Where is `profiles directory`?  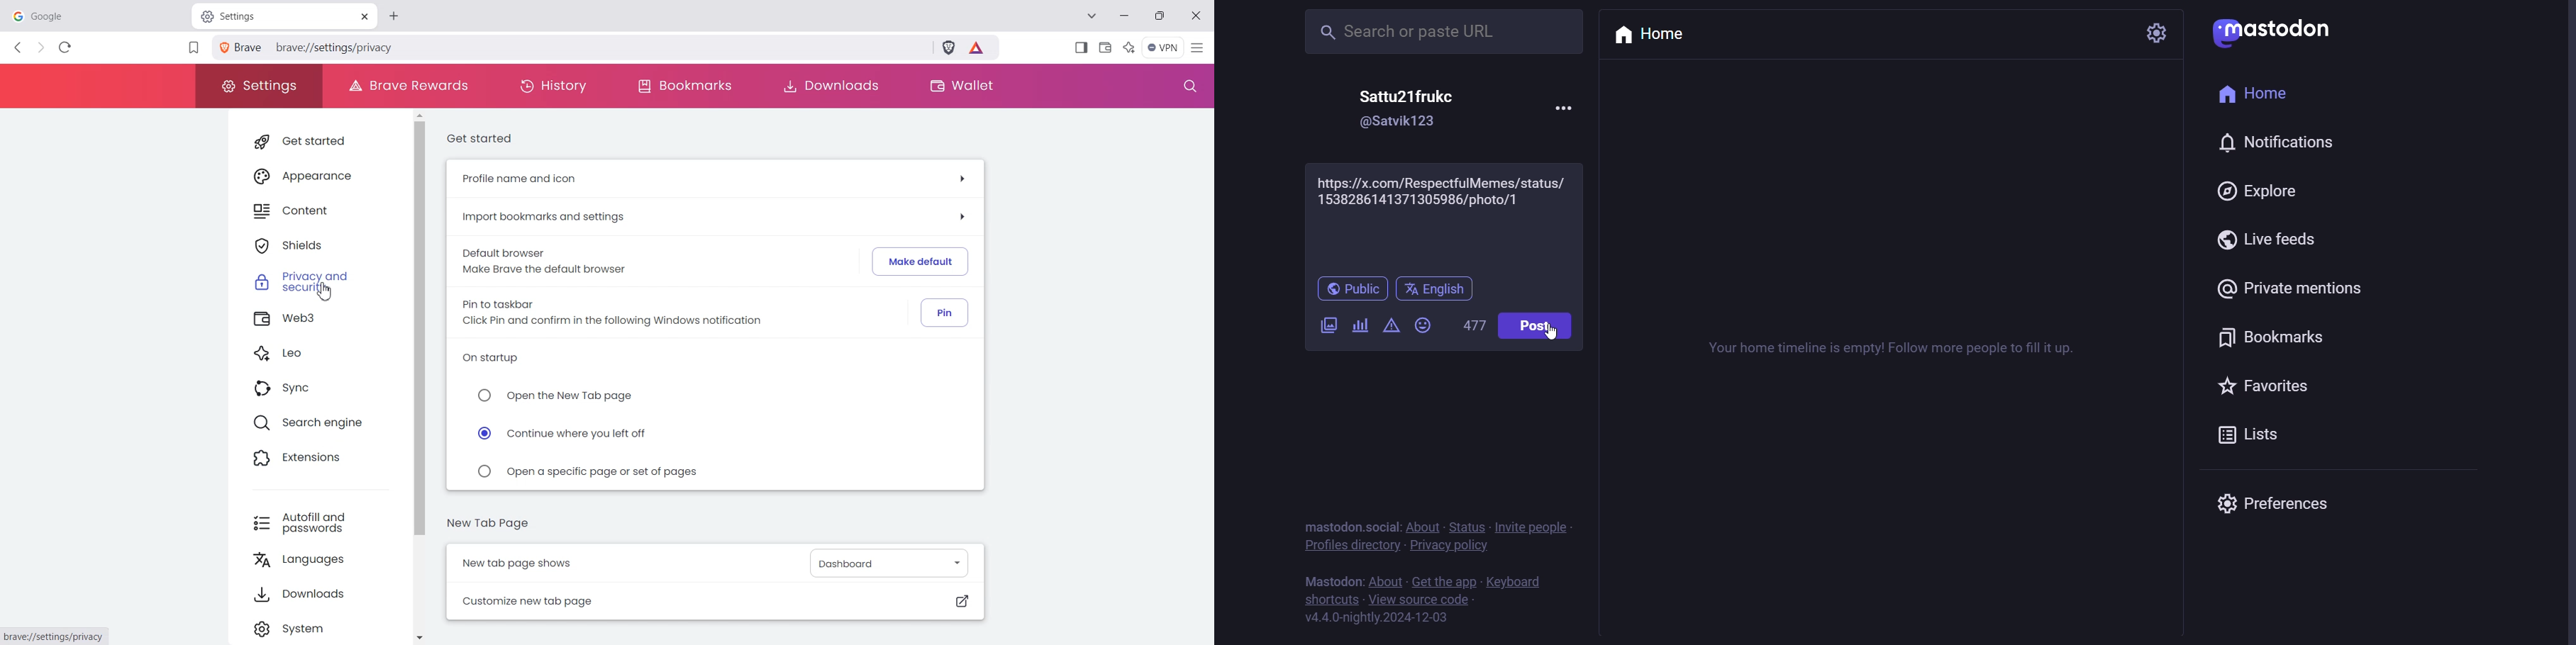
profiles directory is located at coordinates (1350, 548).